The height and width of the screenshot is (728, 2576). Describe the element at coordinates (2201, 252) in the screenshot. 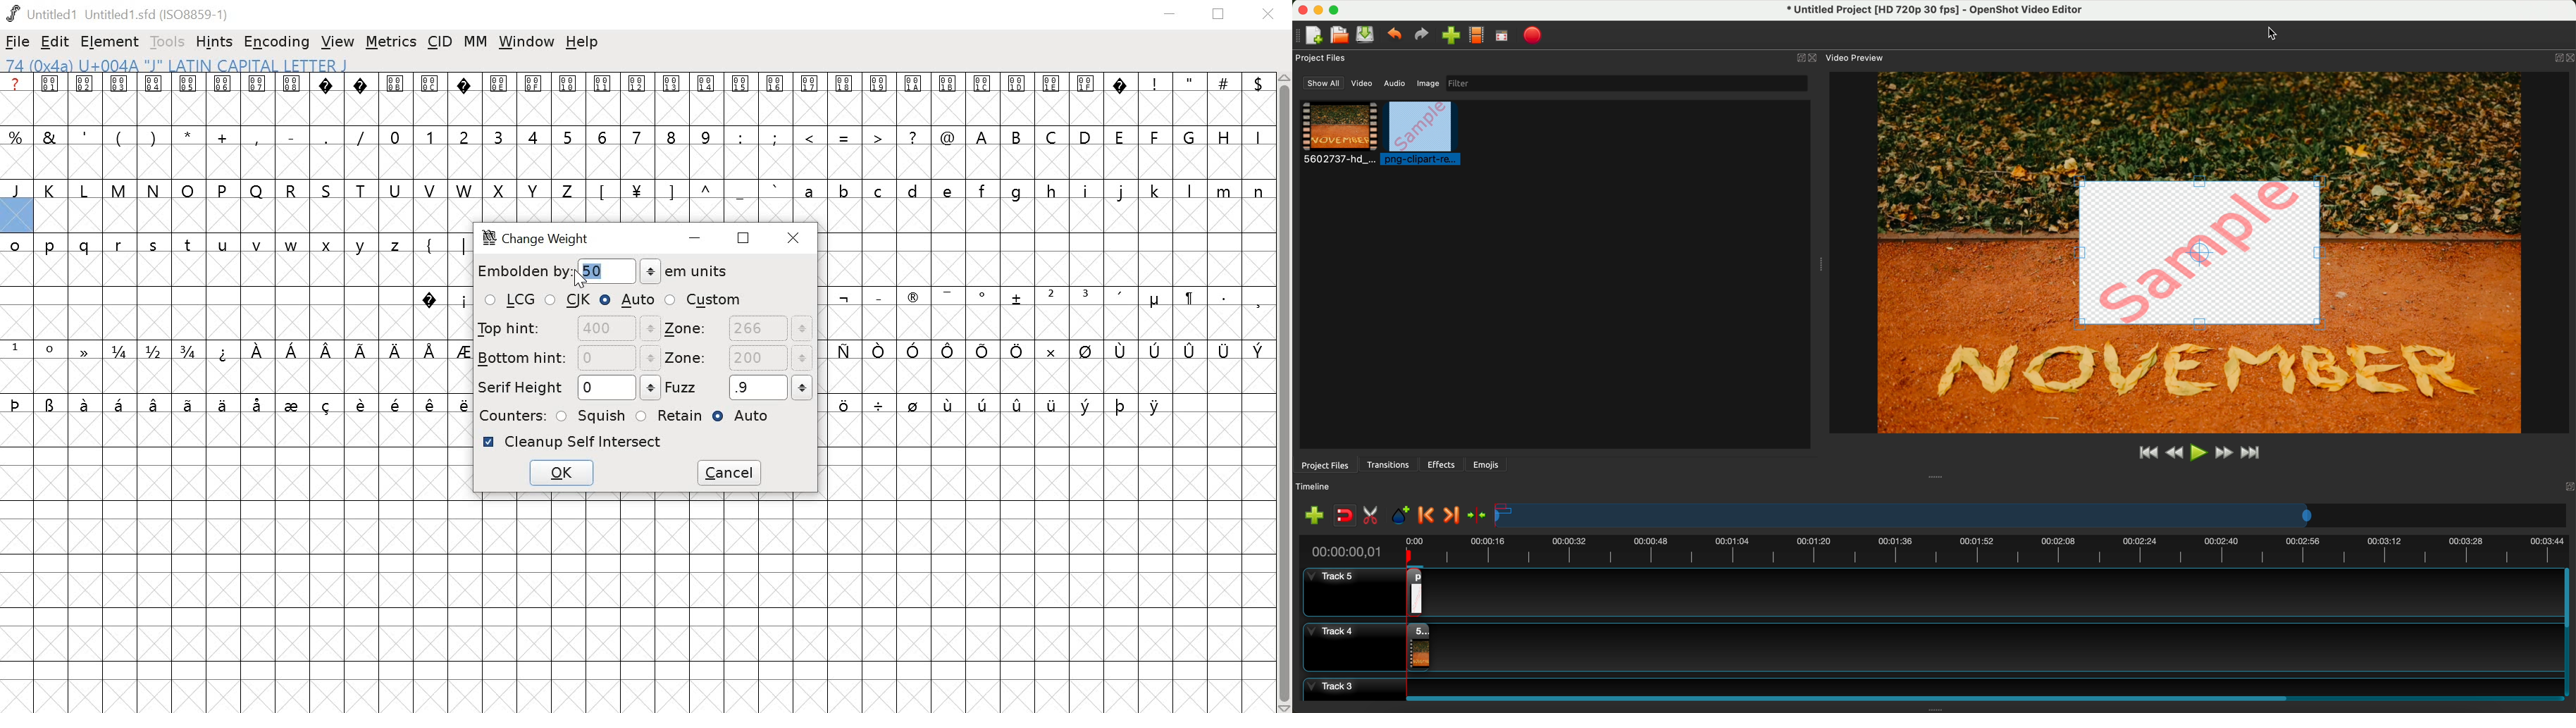

I see `watermark added` at that location.